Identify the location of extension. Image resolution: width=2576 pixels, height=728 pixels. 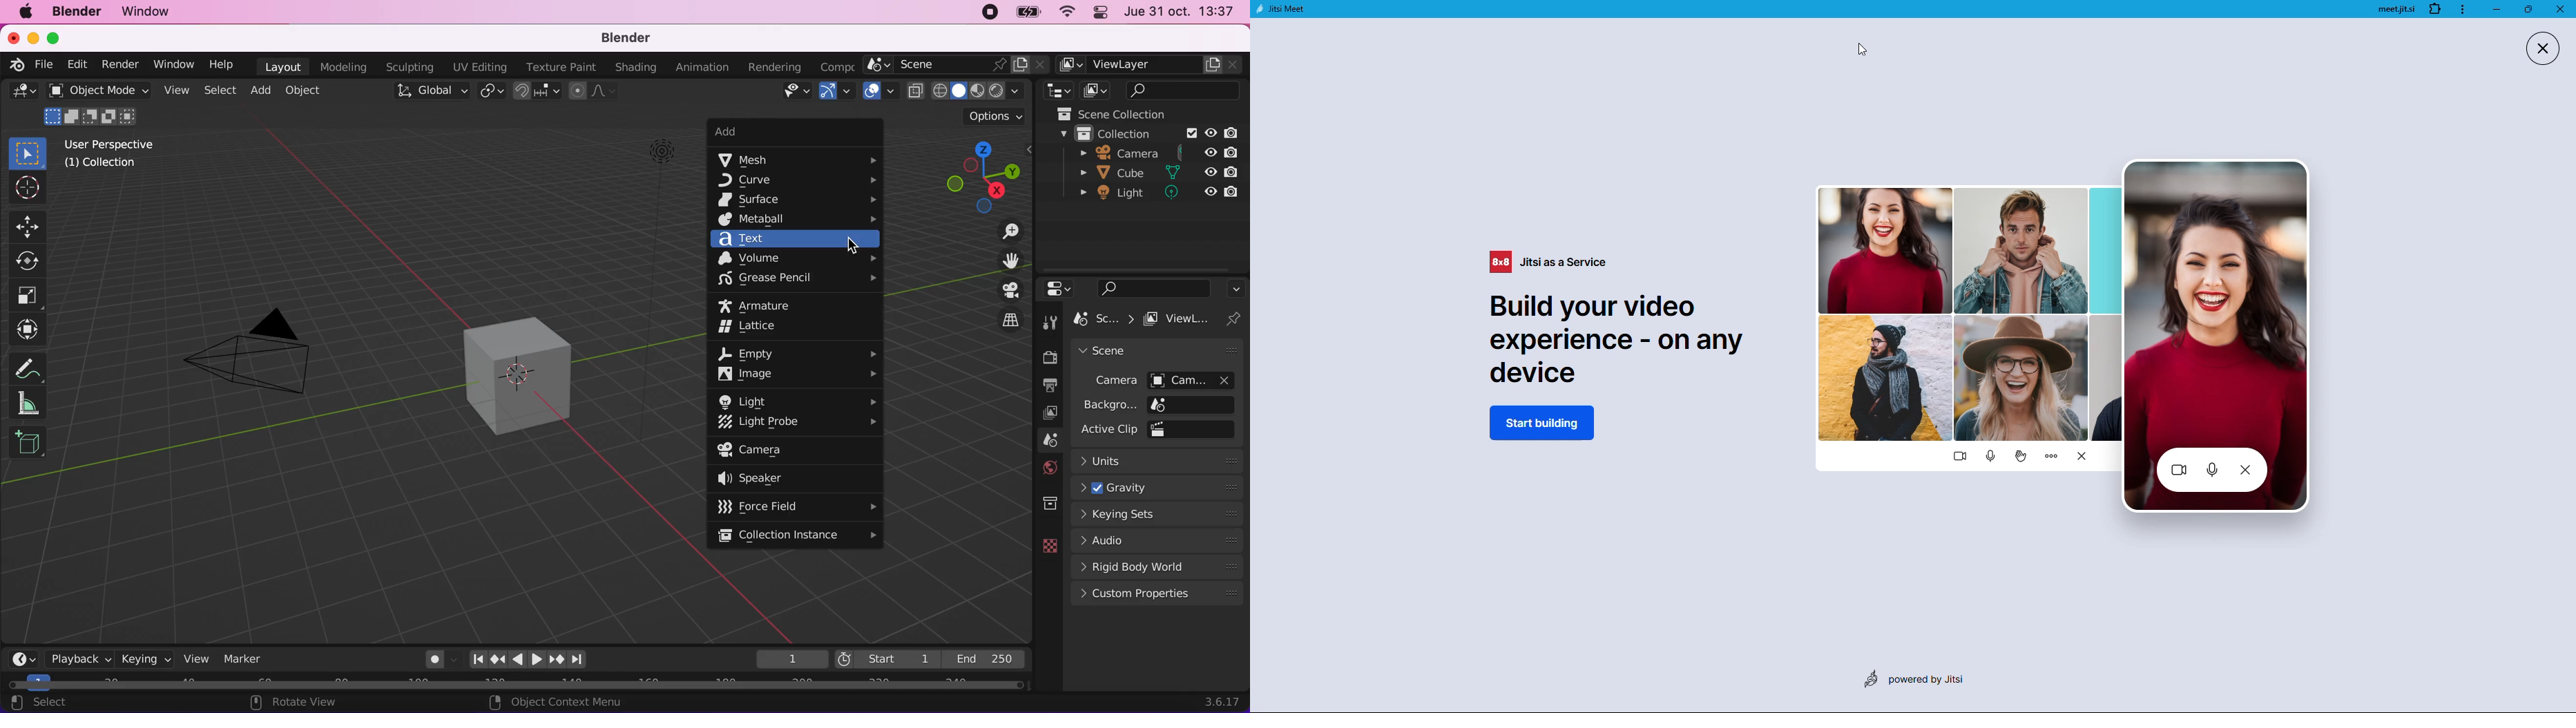
(2434, 10).